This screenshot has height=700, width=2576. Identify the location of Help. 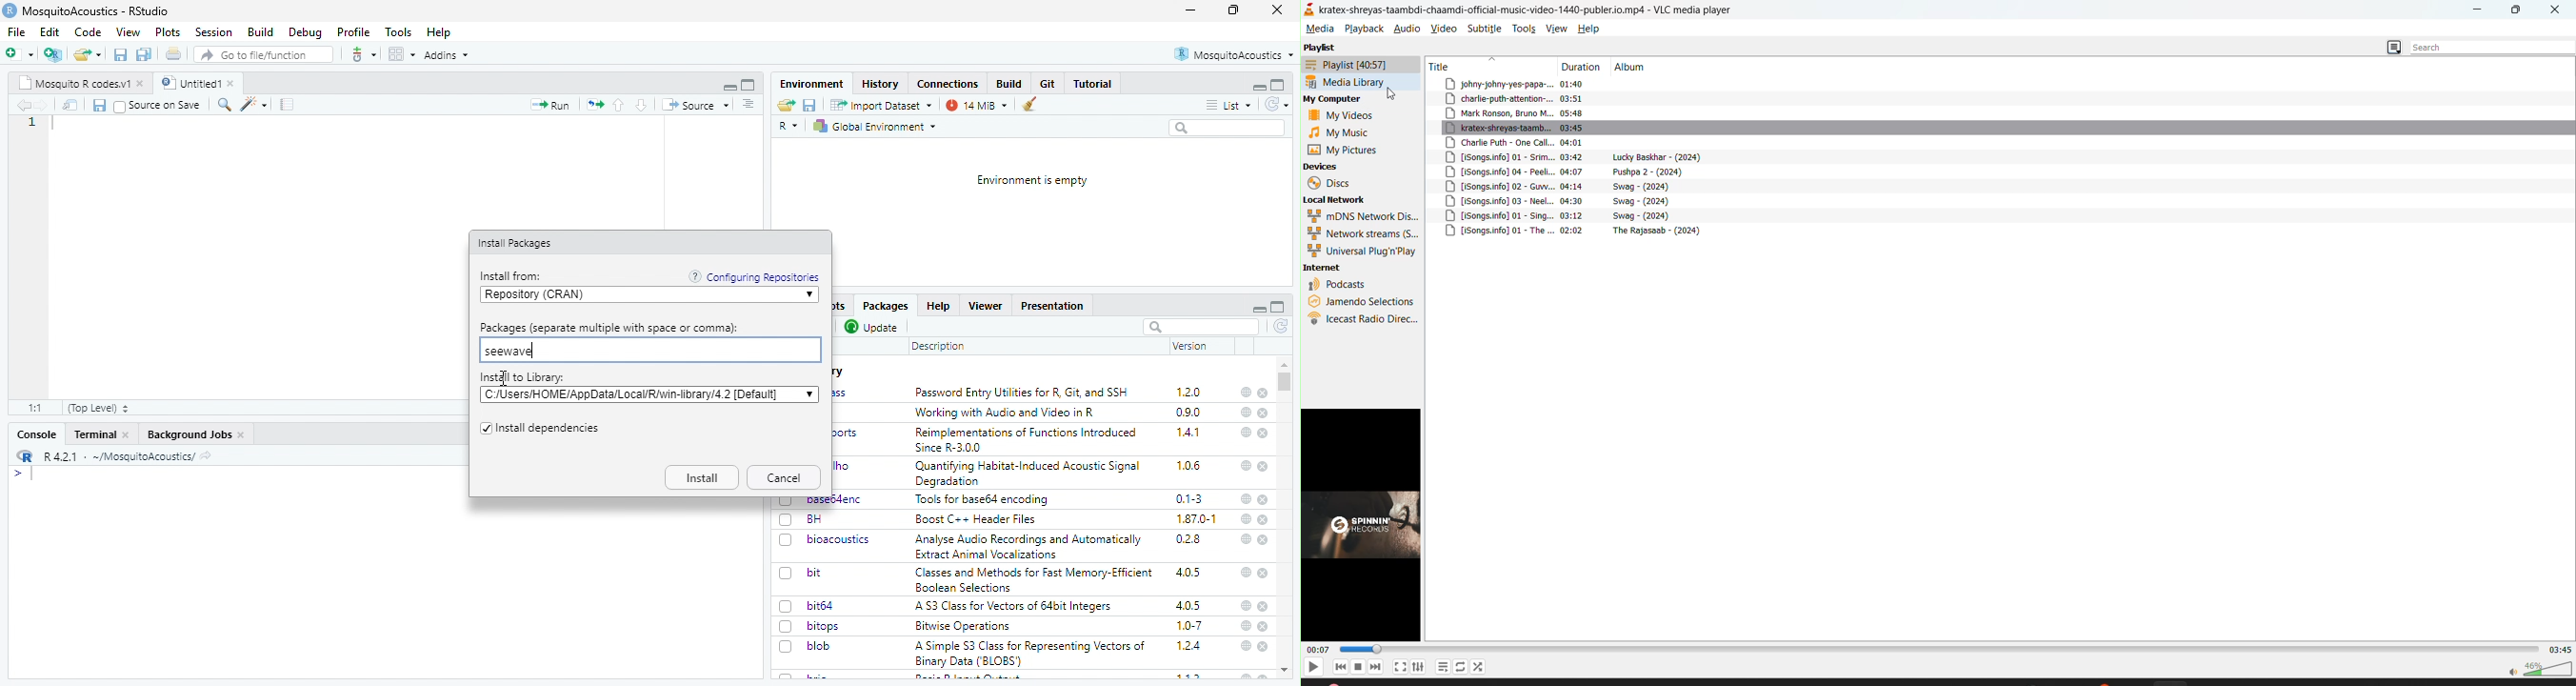
(440, 33).